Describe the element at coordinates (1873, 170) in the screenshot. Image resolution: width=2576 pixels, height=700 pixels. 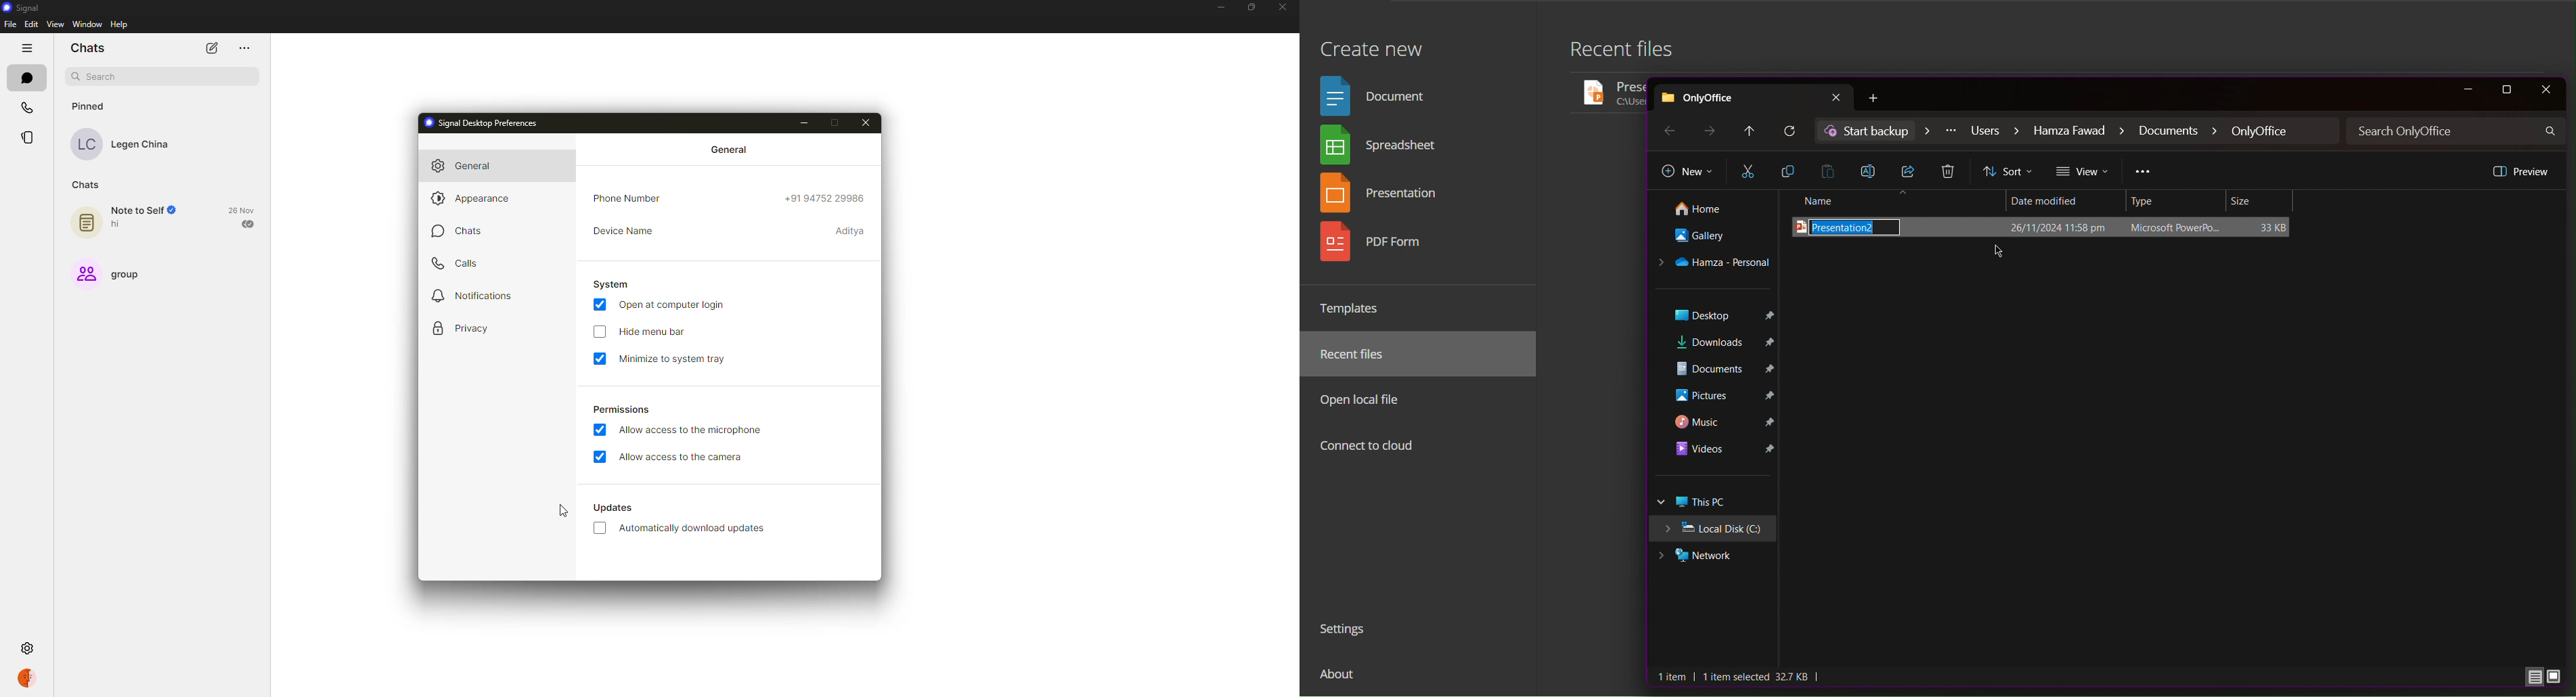
I see `Rename` at that location.